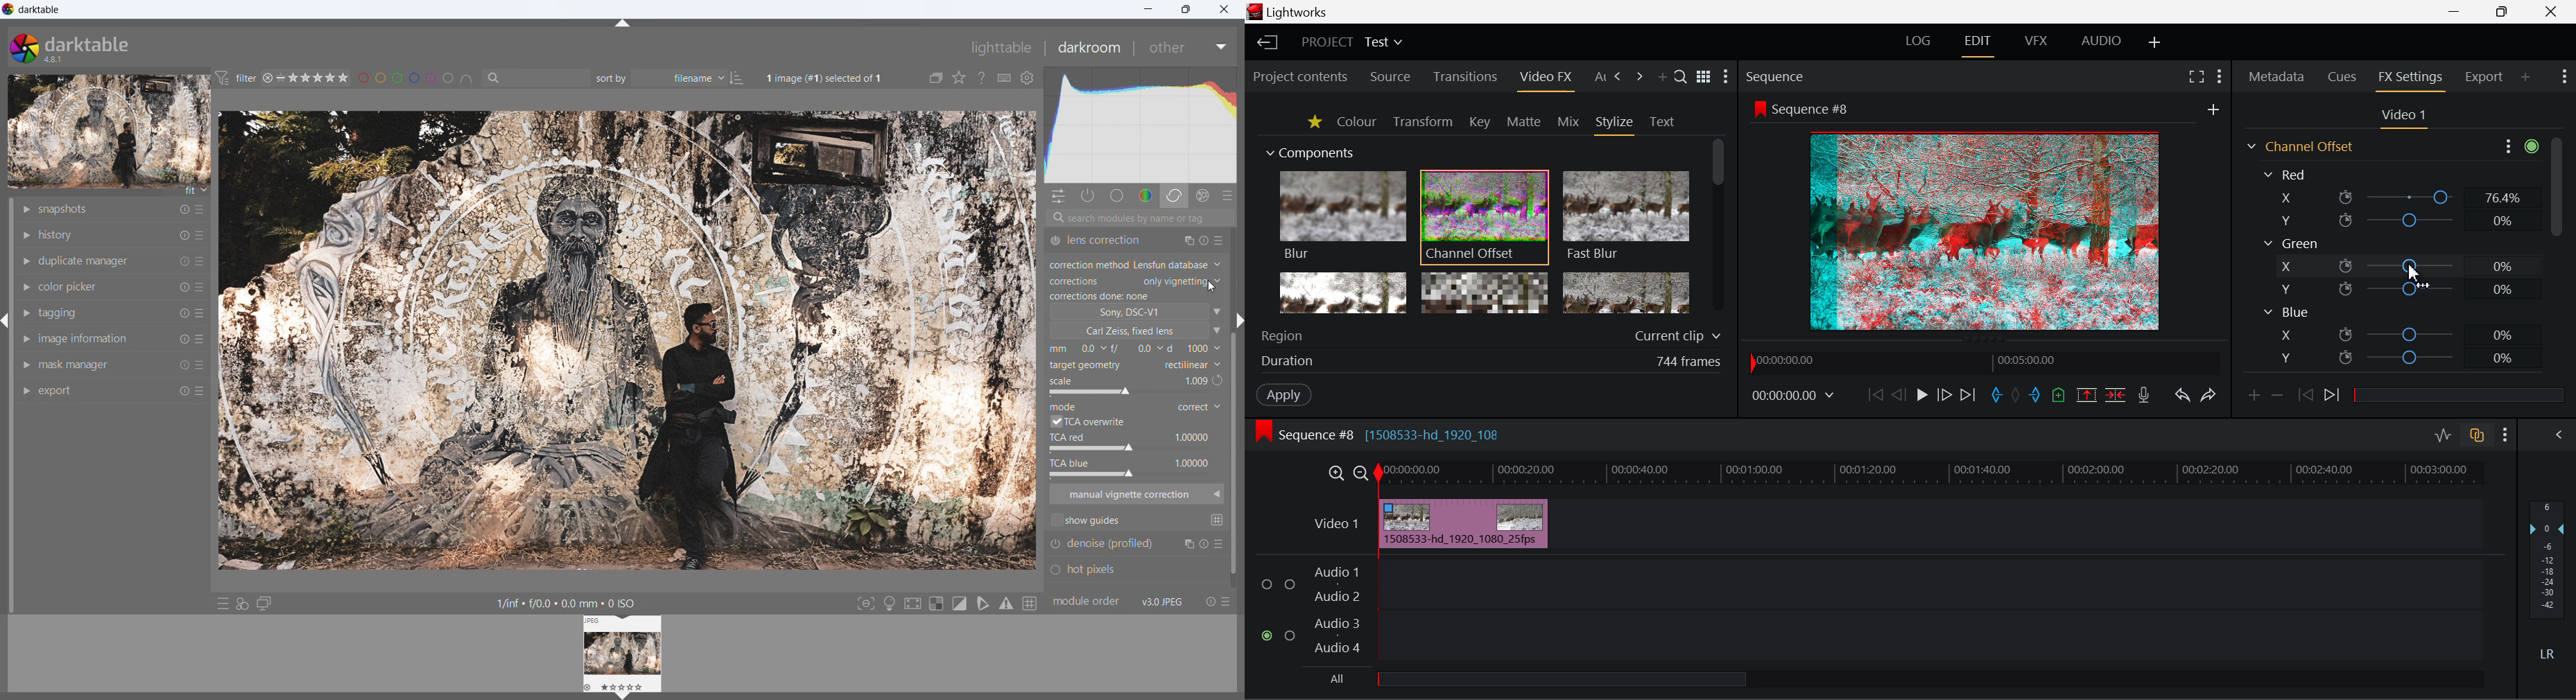 This screenshot has width=2576, height=700. Describe the element at coordinates (25, 233) in the screenshot. I see `show module` at that location.